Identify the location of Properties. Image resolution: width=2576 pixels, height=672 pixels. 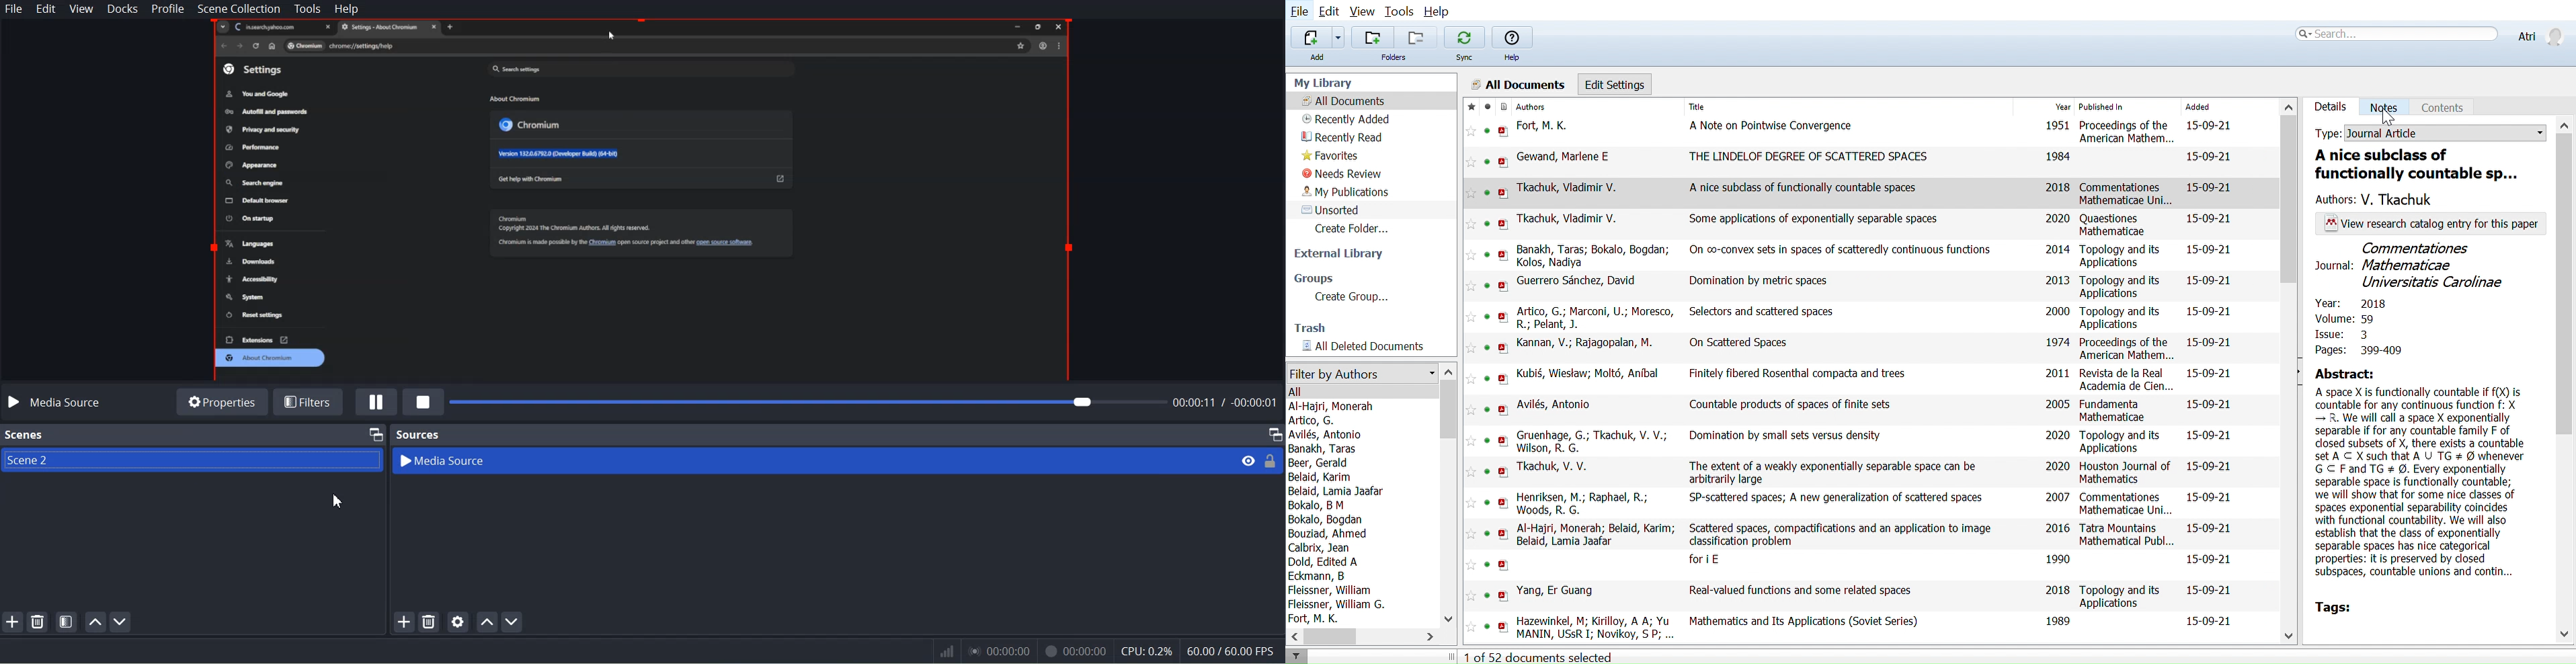
(221, 400).